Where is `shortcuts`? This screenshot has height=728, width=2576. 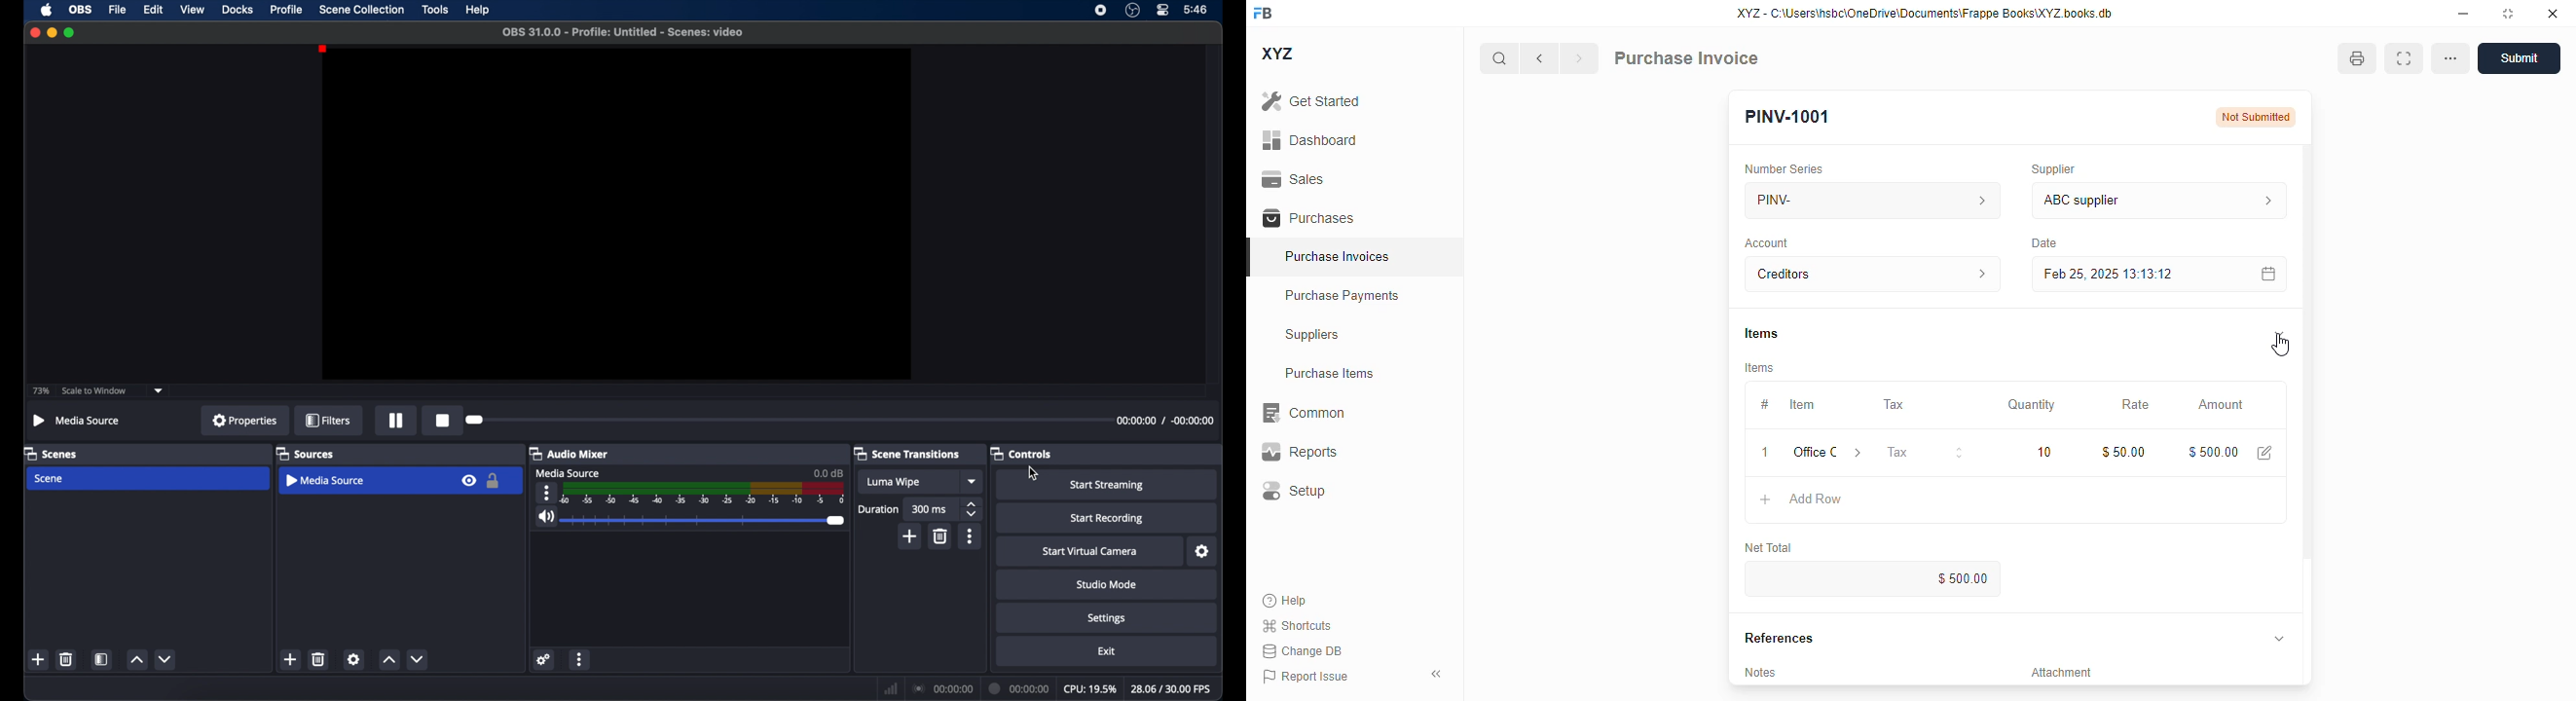 shortcuts is located at coordinates (1298, 625).